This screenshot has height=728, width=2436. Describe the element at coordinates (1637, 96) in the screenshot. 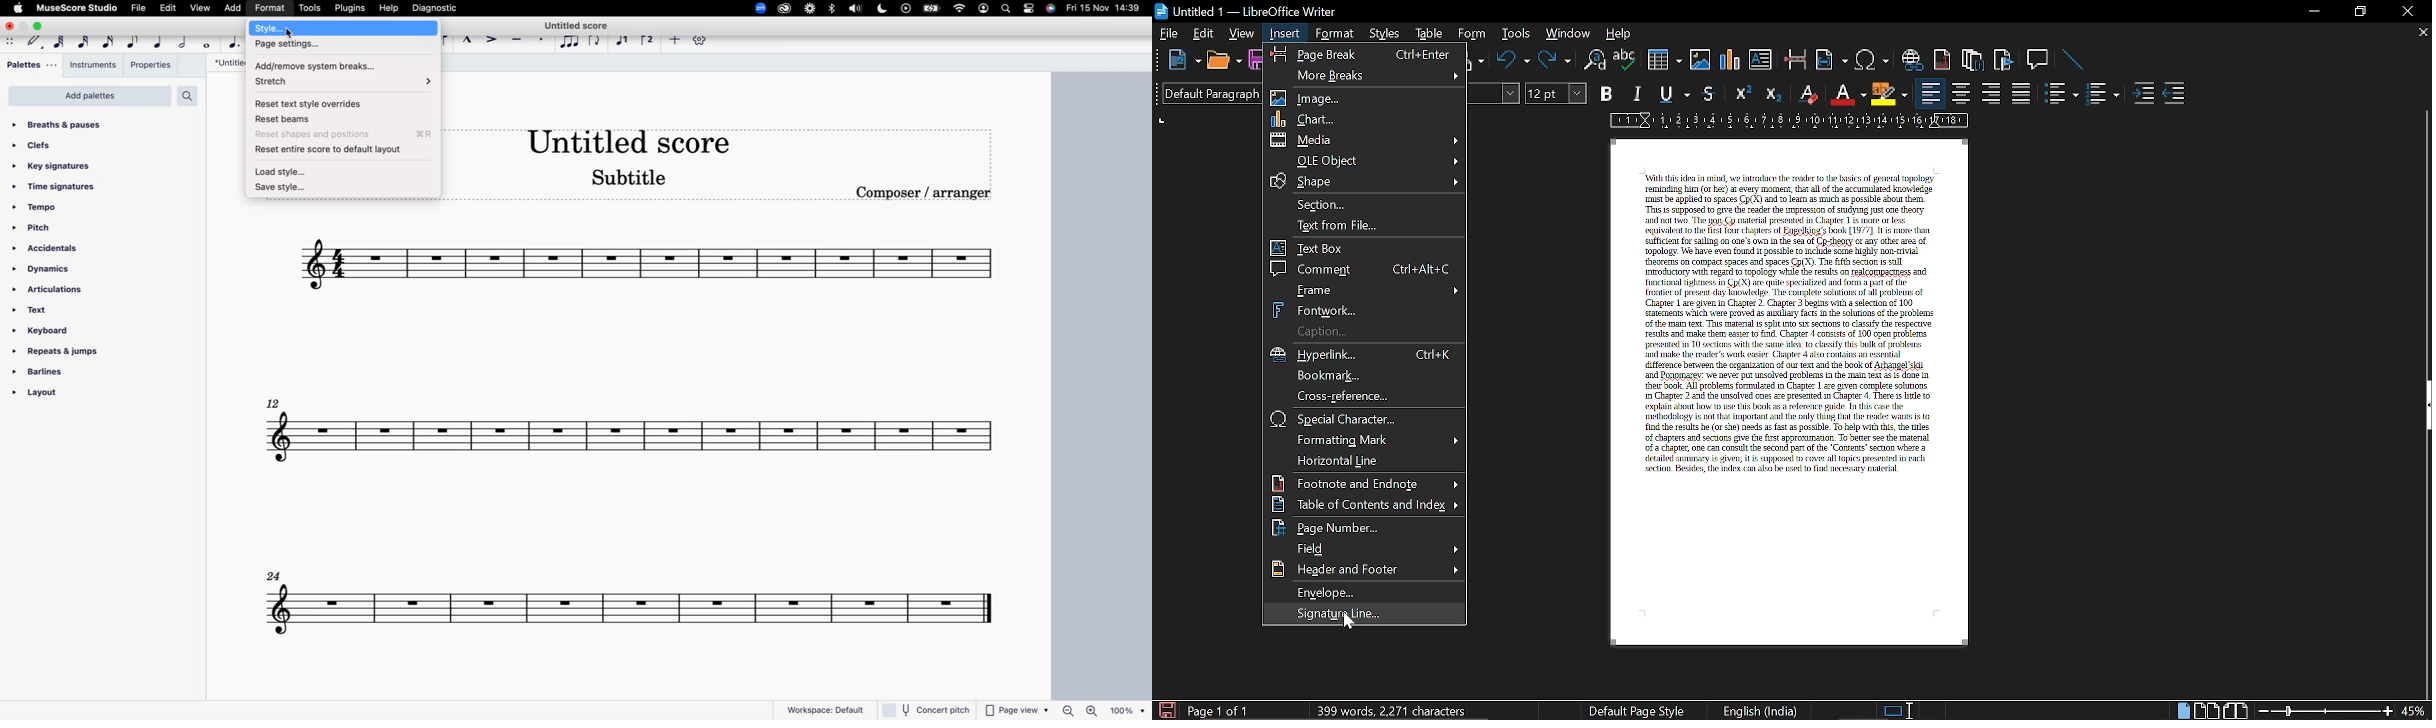

I see `italic` at that location.